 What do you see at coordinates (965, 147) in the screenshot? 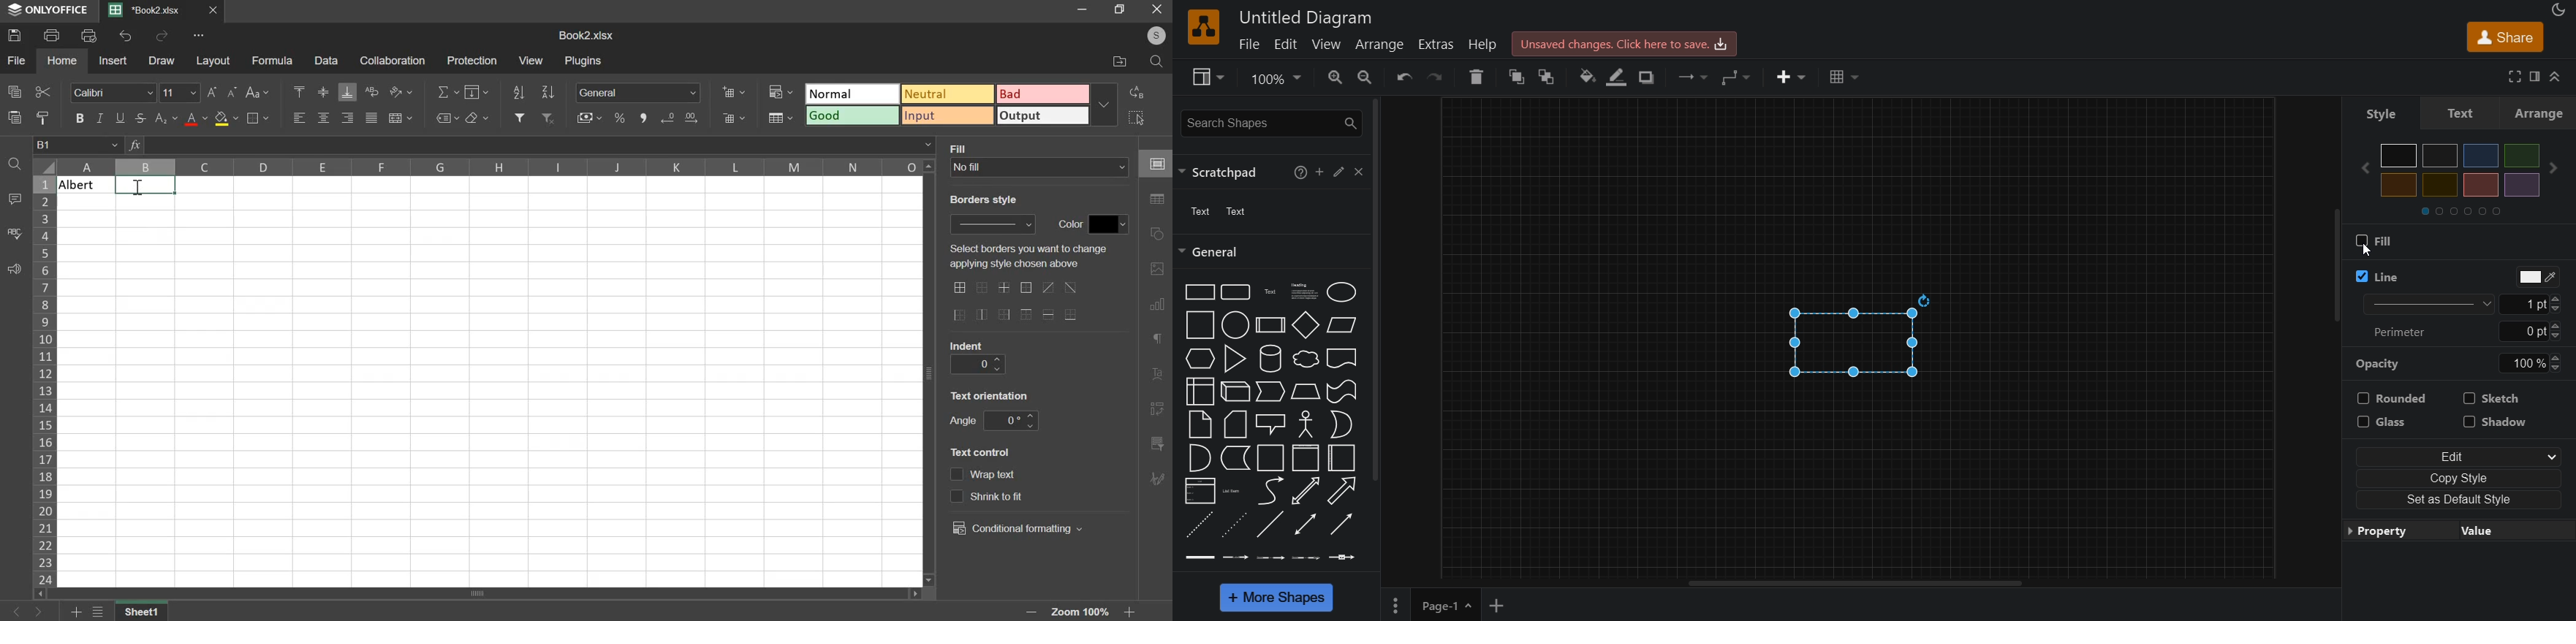
I see `FILL` at bounding box center [965, 147].